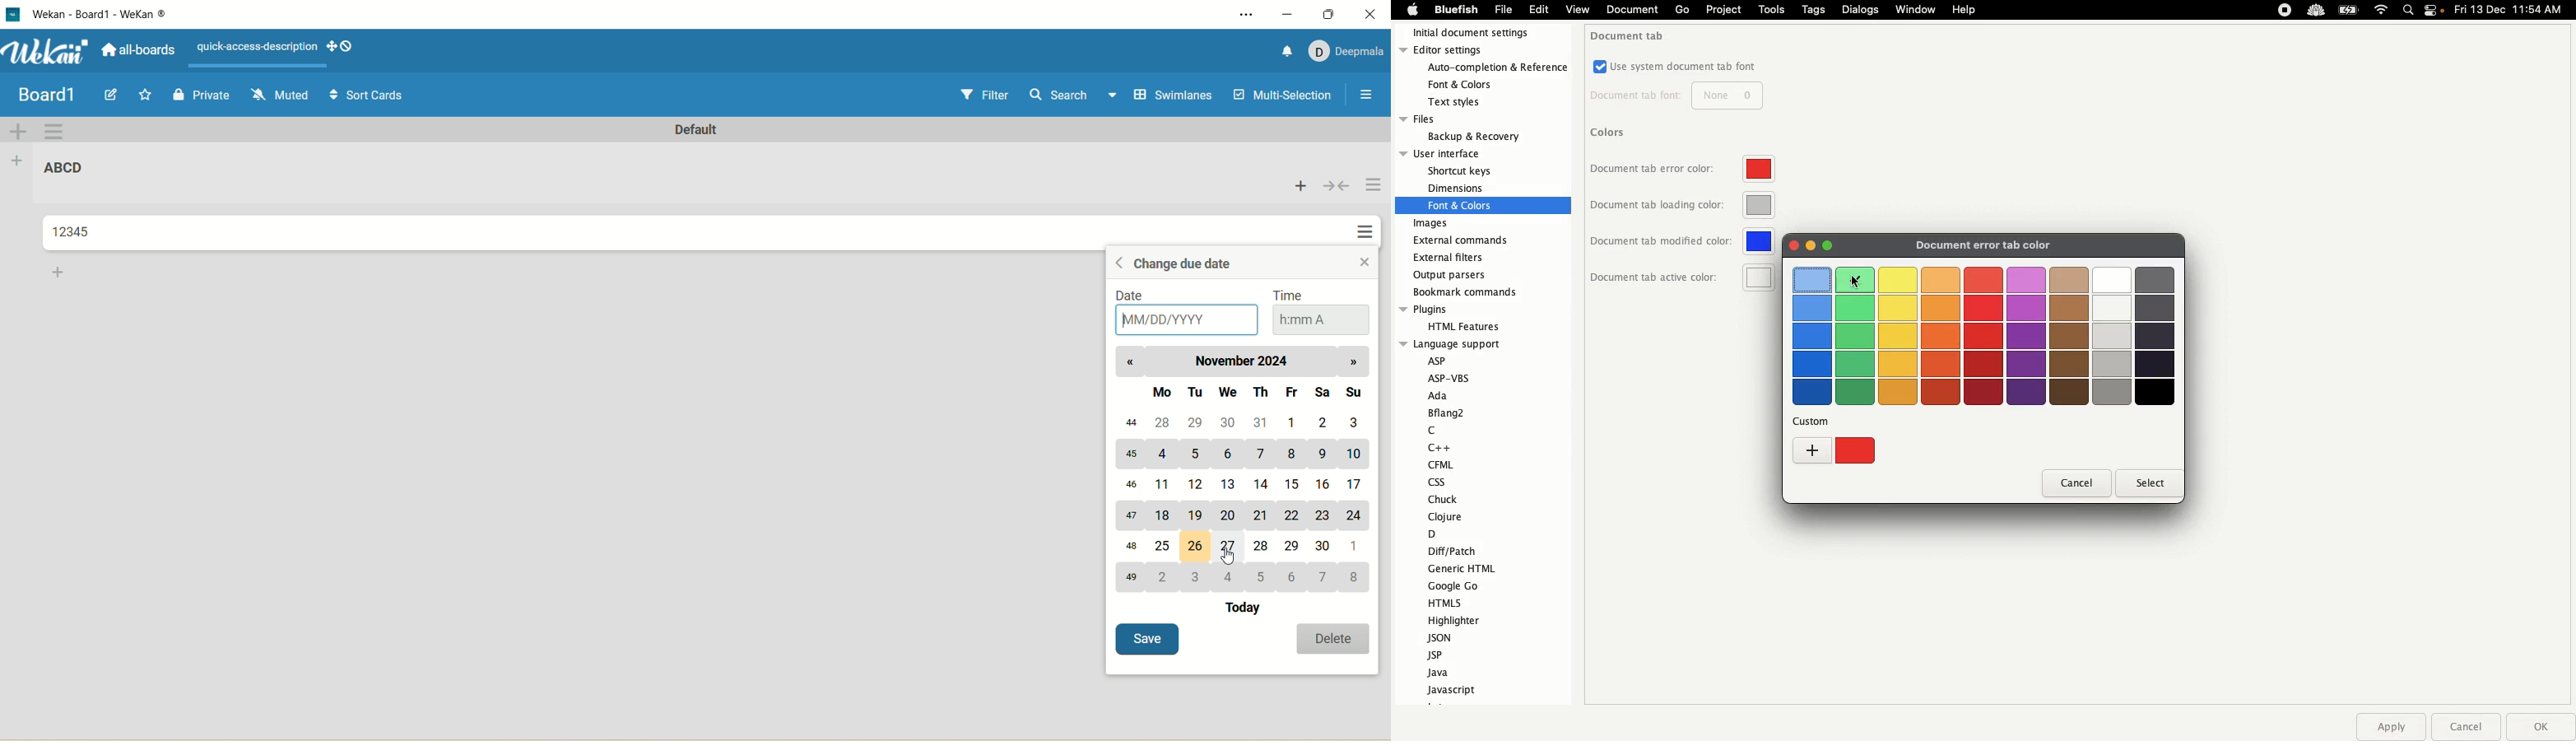 This screenshot has width=2576, height=756. Describe the element at coordinates (1836, 450) in the screenshot. I see `Custom` at that location.